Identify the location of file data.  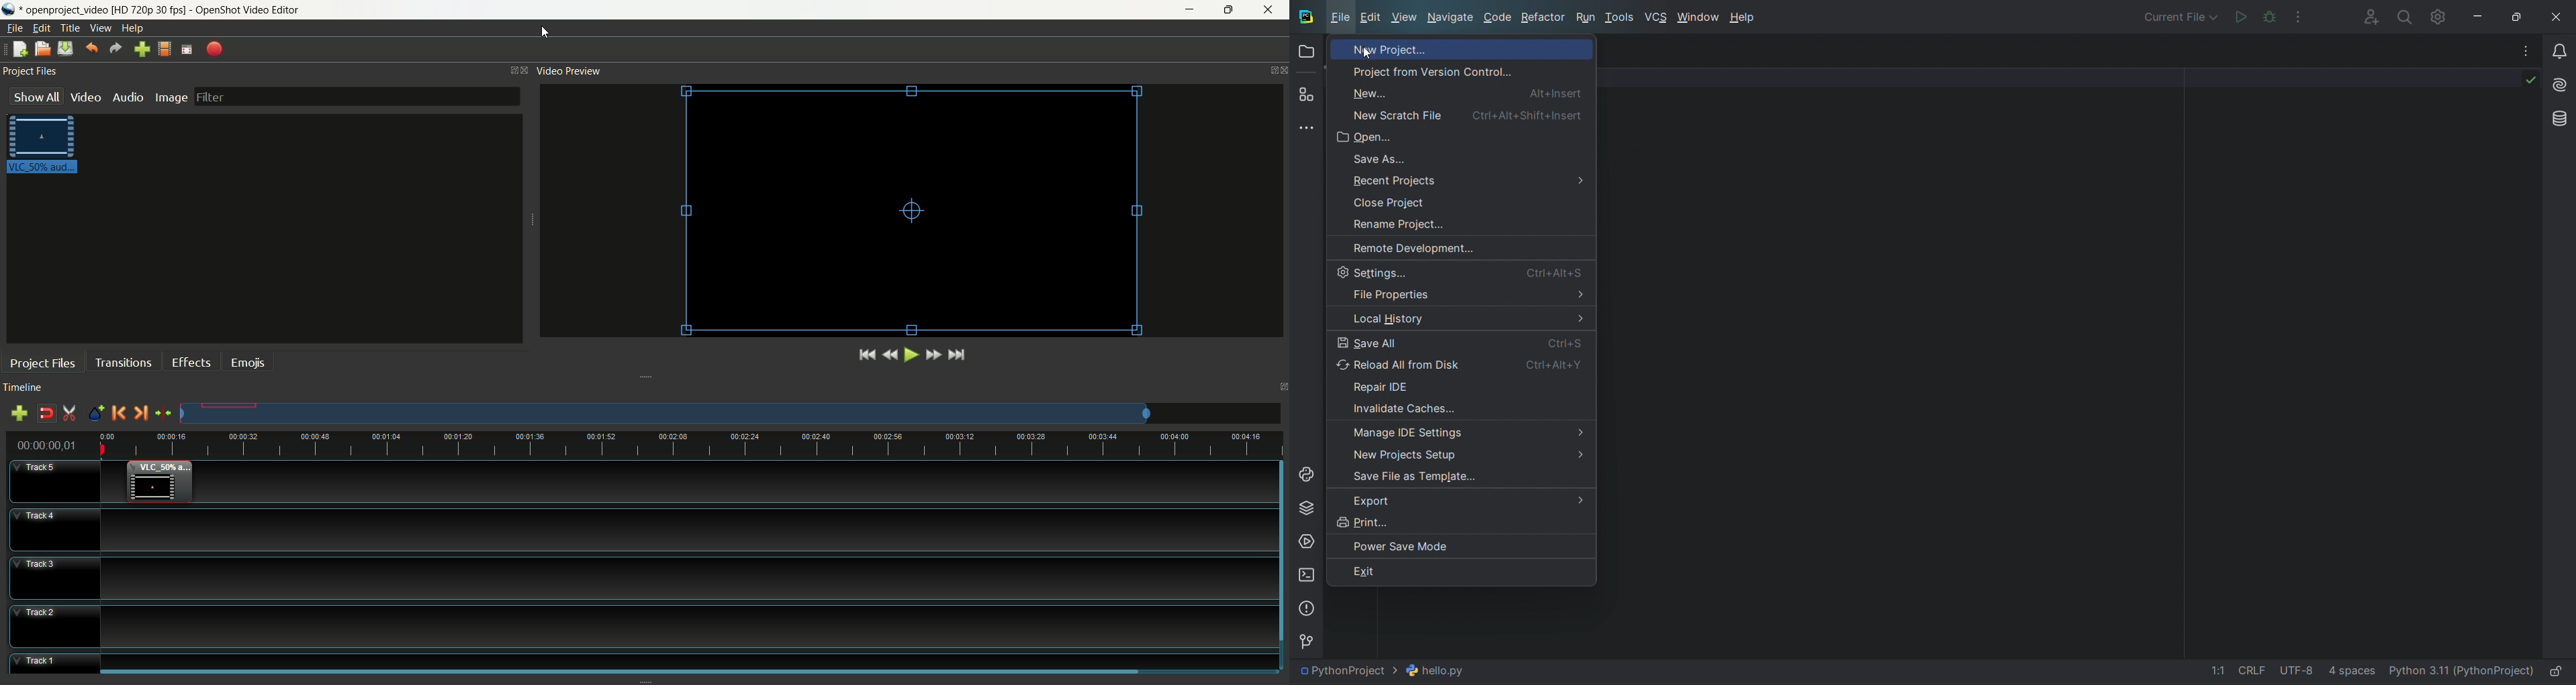
(2282, 673).